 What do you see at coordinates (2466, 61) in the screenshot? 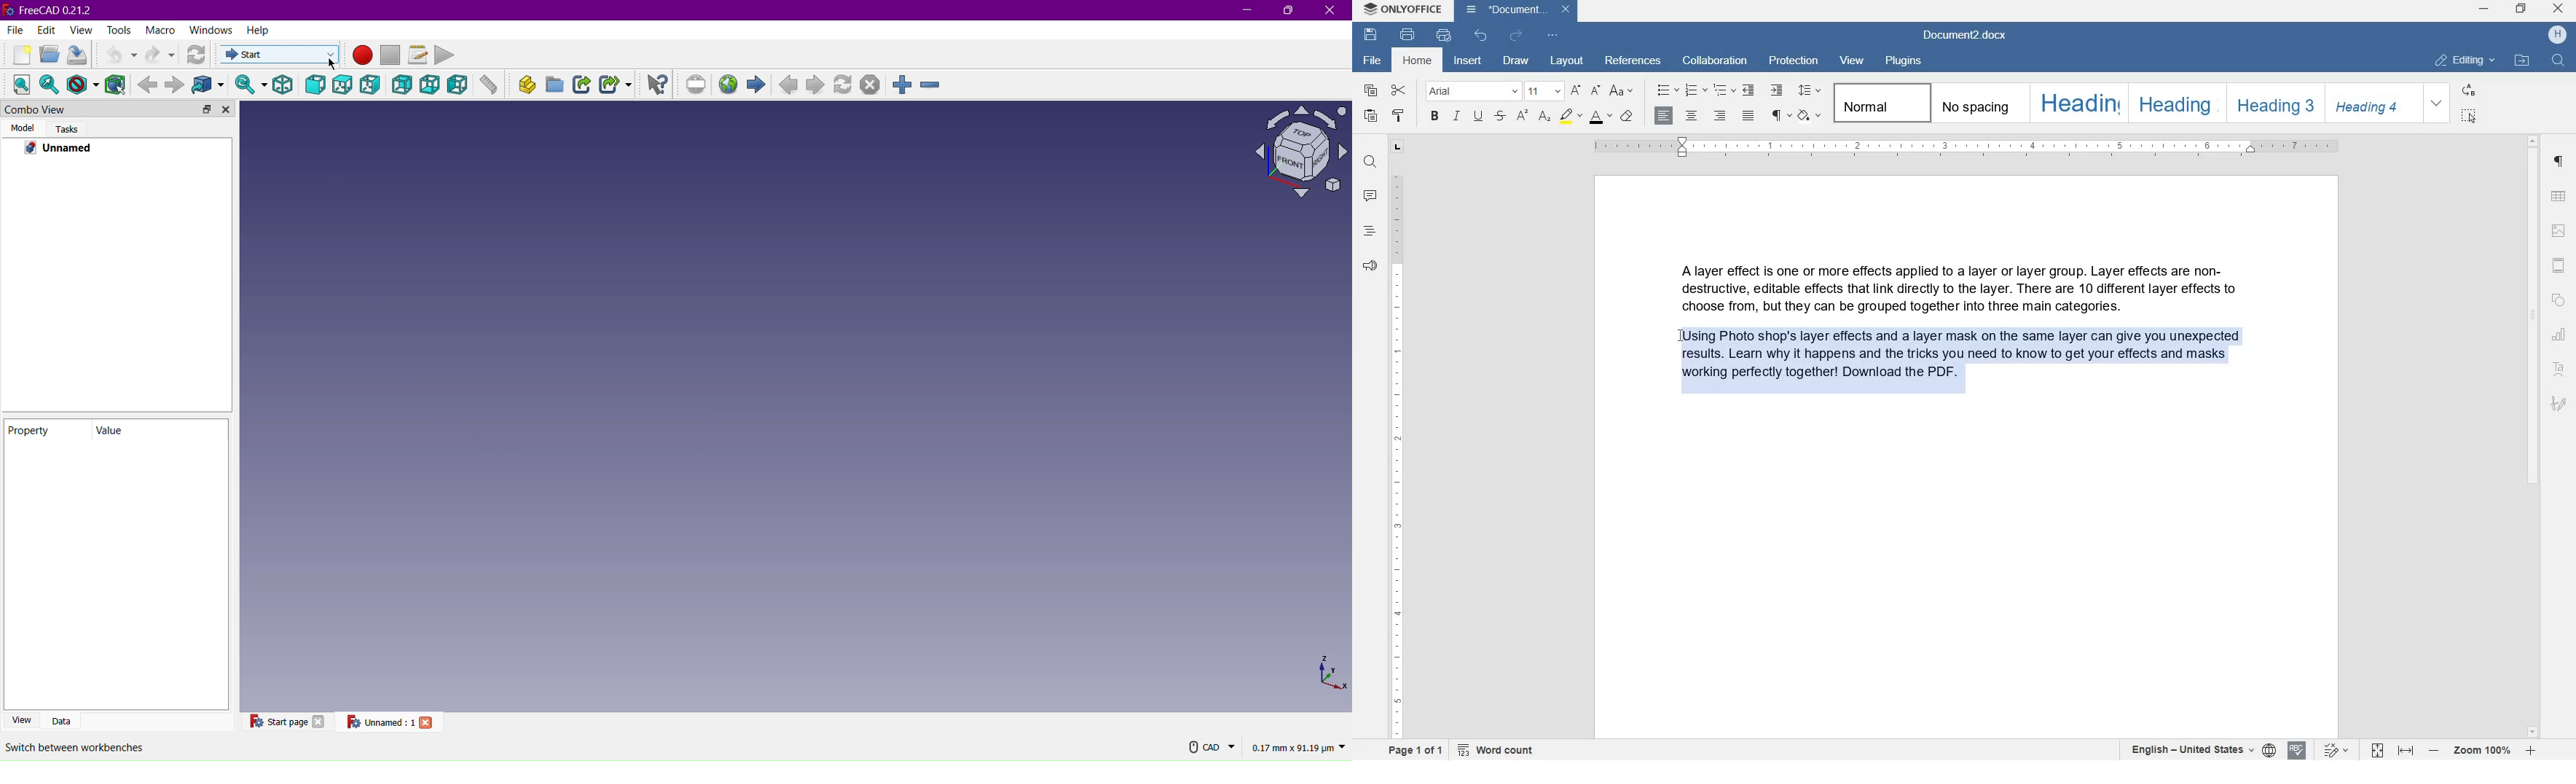
I see `EDITING` at bounding box center [2466, 61].